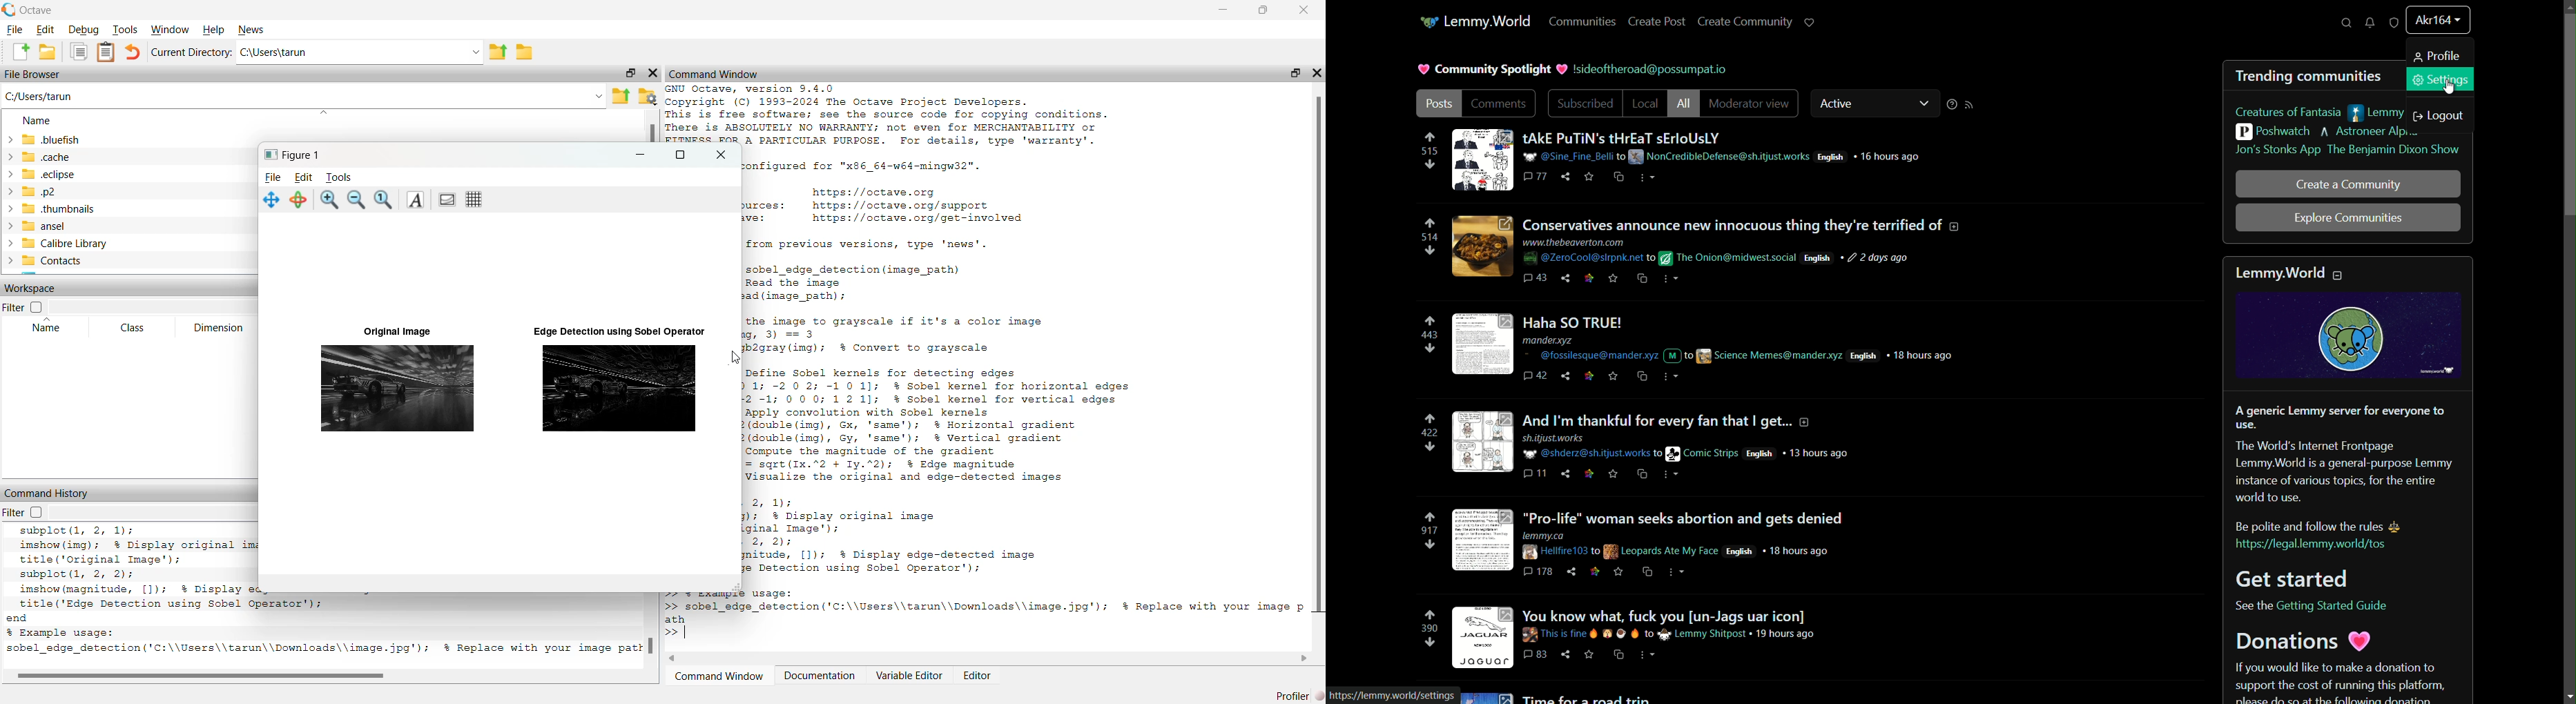  What do you see at coordinates (1429, 420) in the screenshot?
I see `upvote` at bounding box center [1429, 420].